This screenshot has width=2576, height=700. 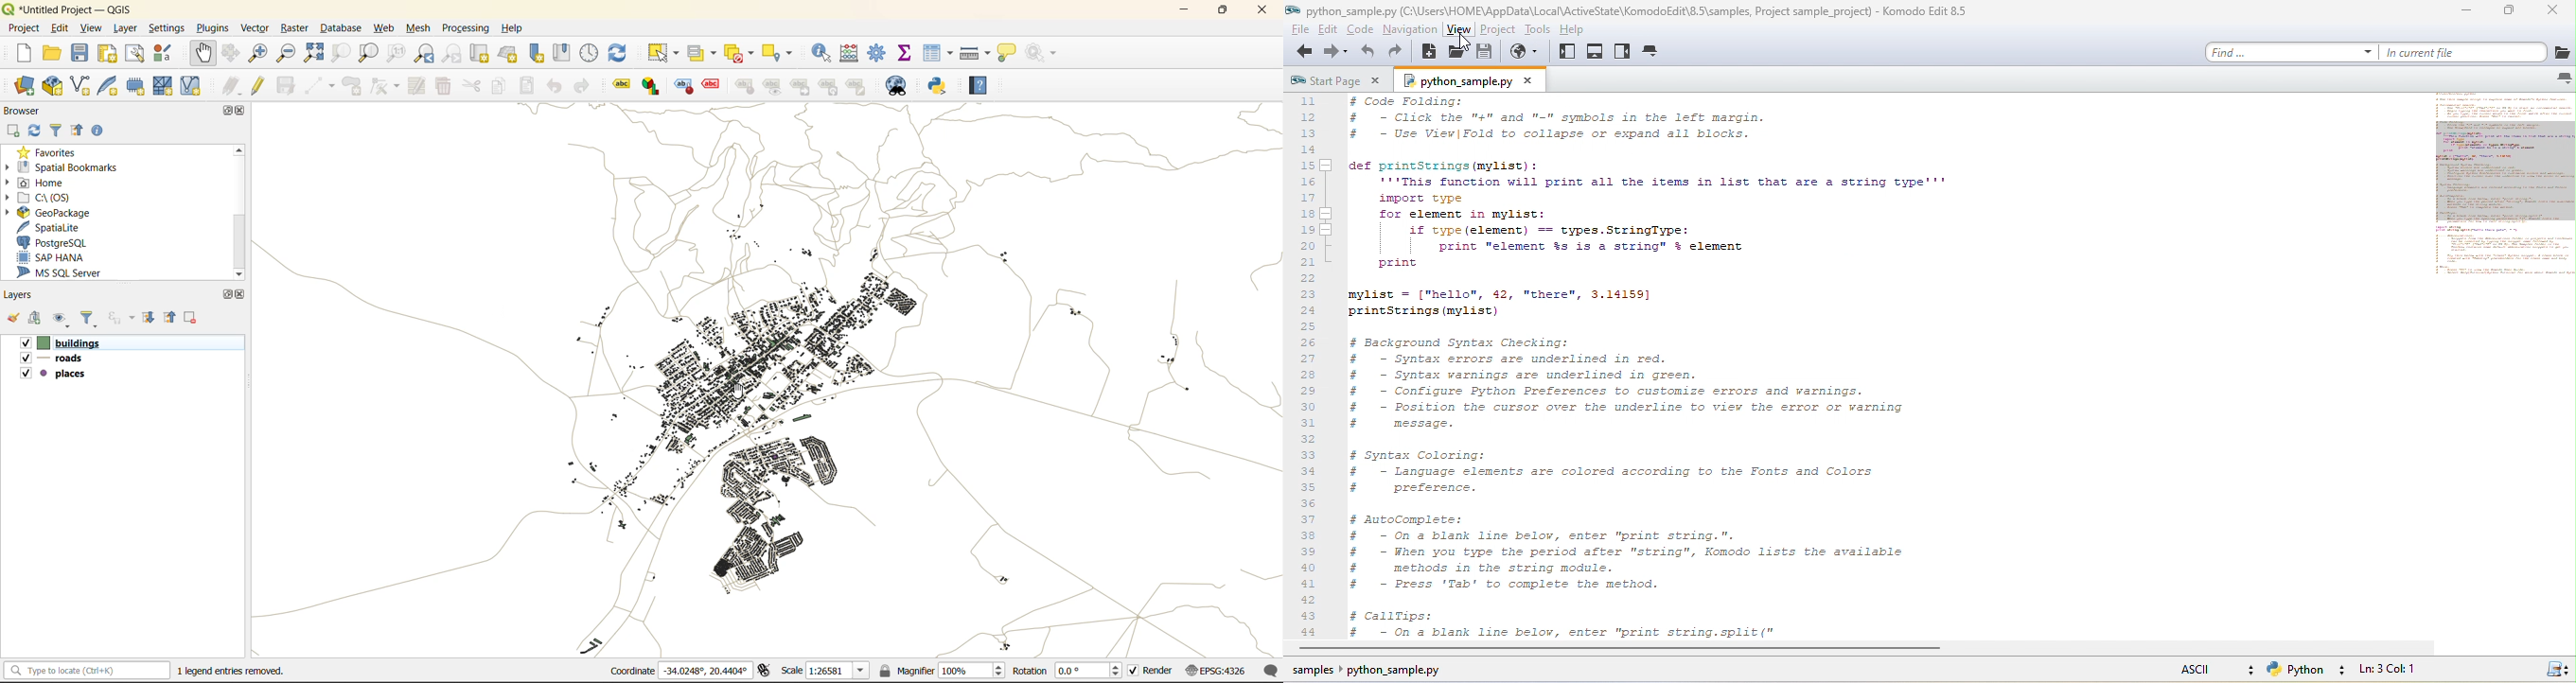 What do you see at coordinates (105, 53) in the screenshot?
I see `print layout` at bounding box center [105, 53].